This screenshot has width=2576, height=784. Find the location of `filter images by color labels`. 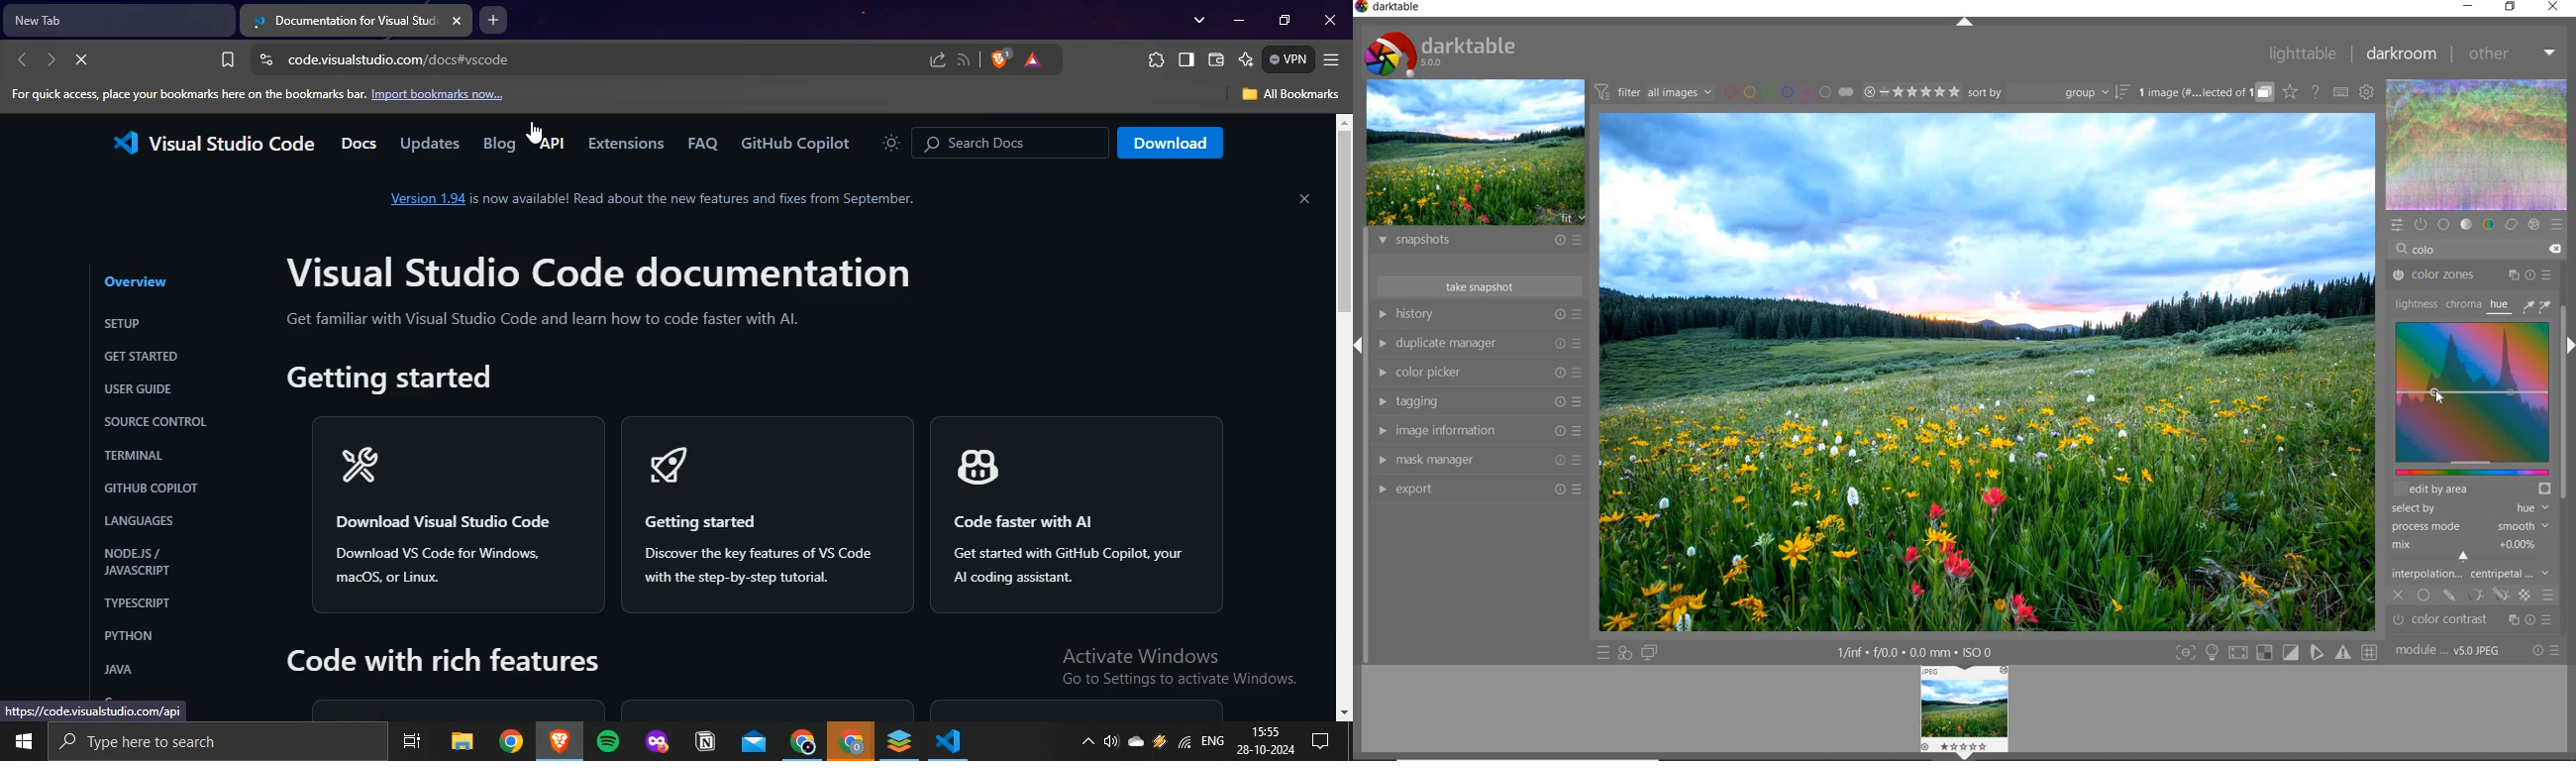

filter images by color labels is located at coordinates (1788, 92).